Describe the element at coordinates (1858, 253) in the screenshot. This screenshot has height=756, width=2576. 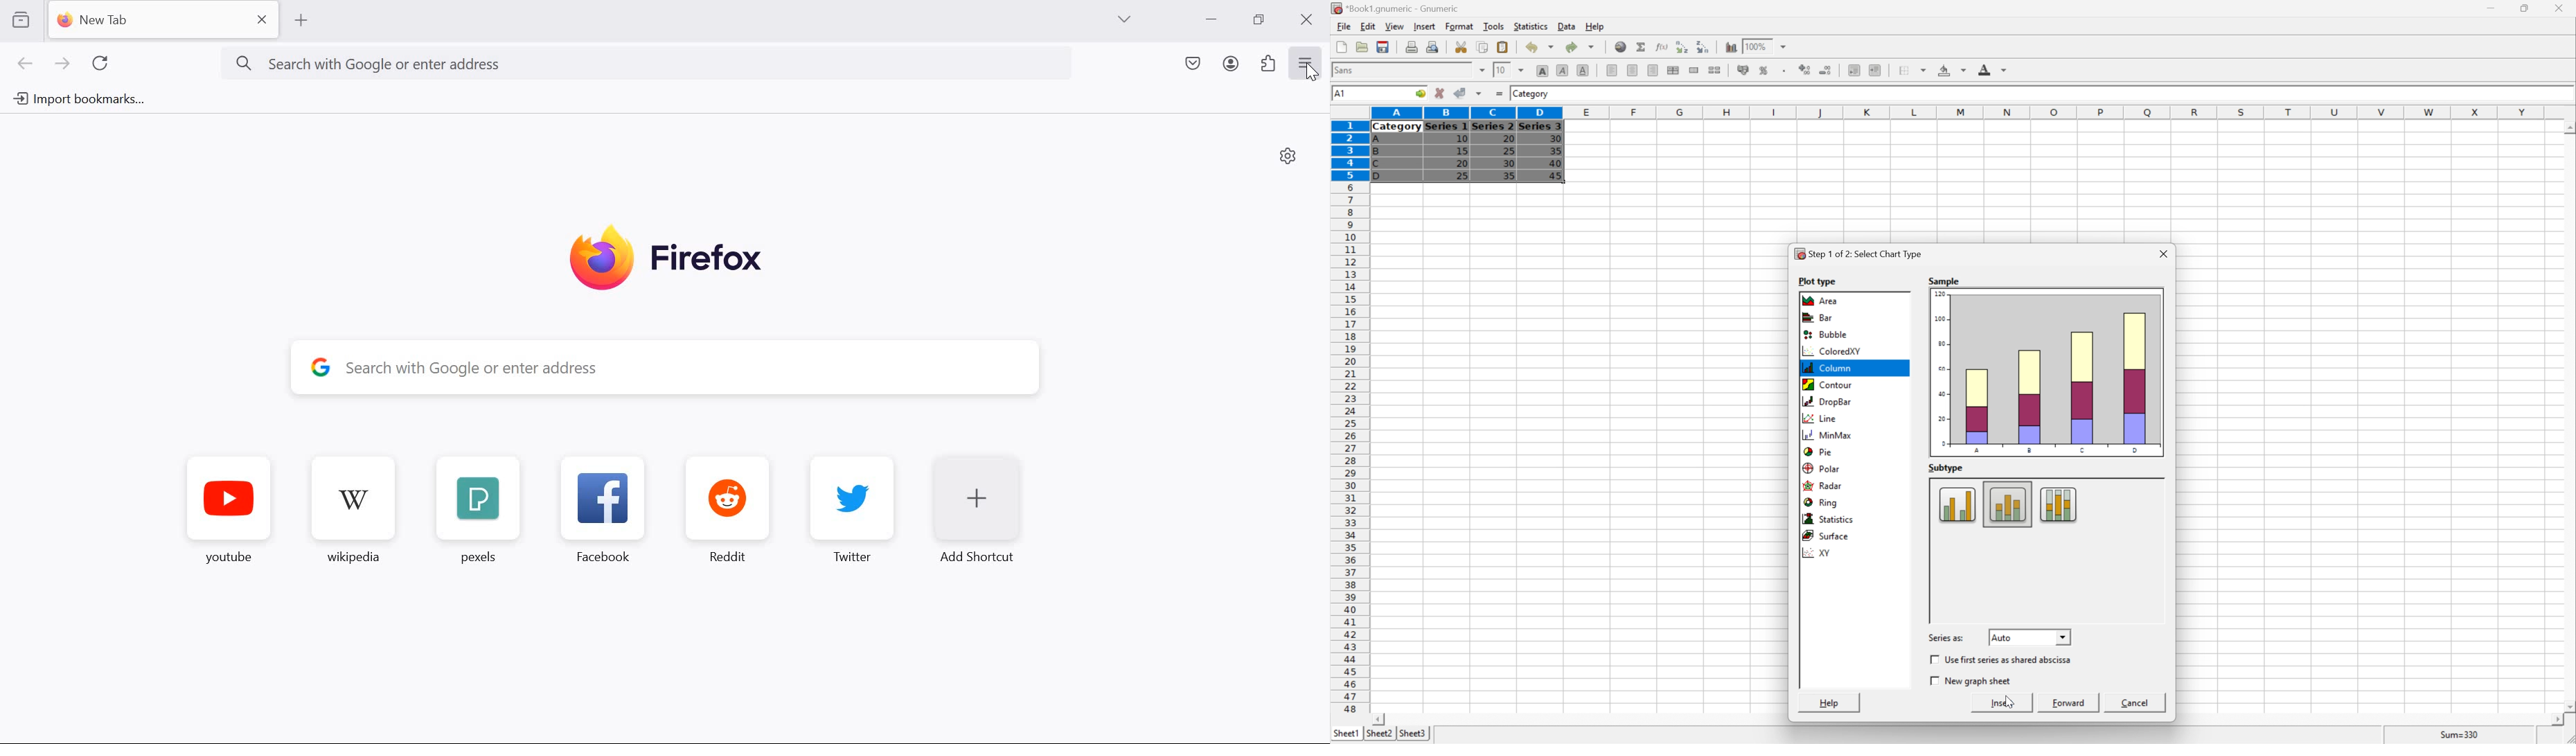
I see `Step1 of 2: Select Chart Type` at that location.